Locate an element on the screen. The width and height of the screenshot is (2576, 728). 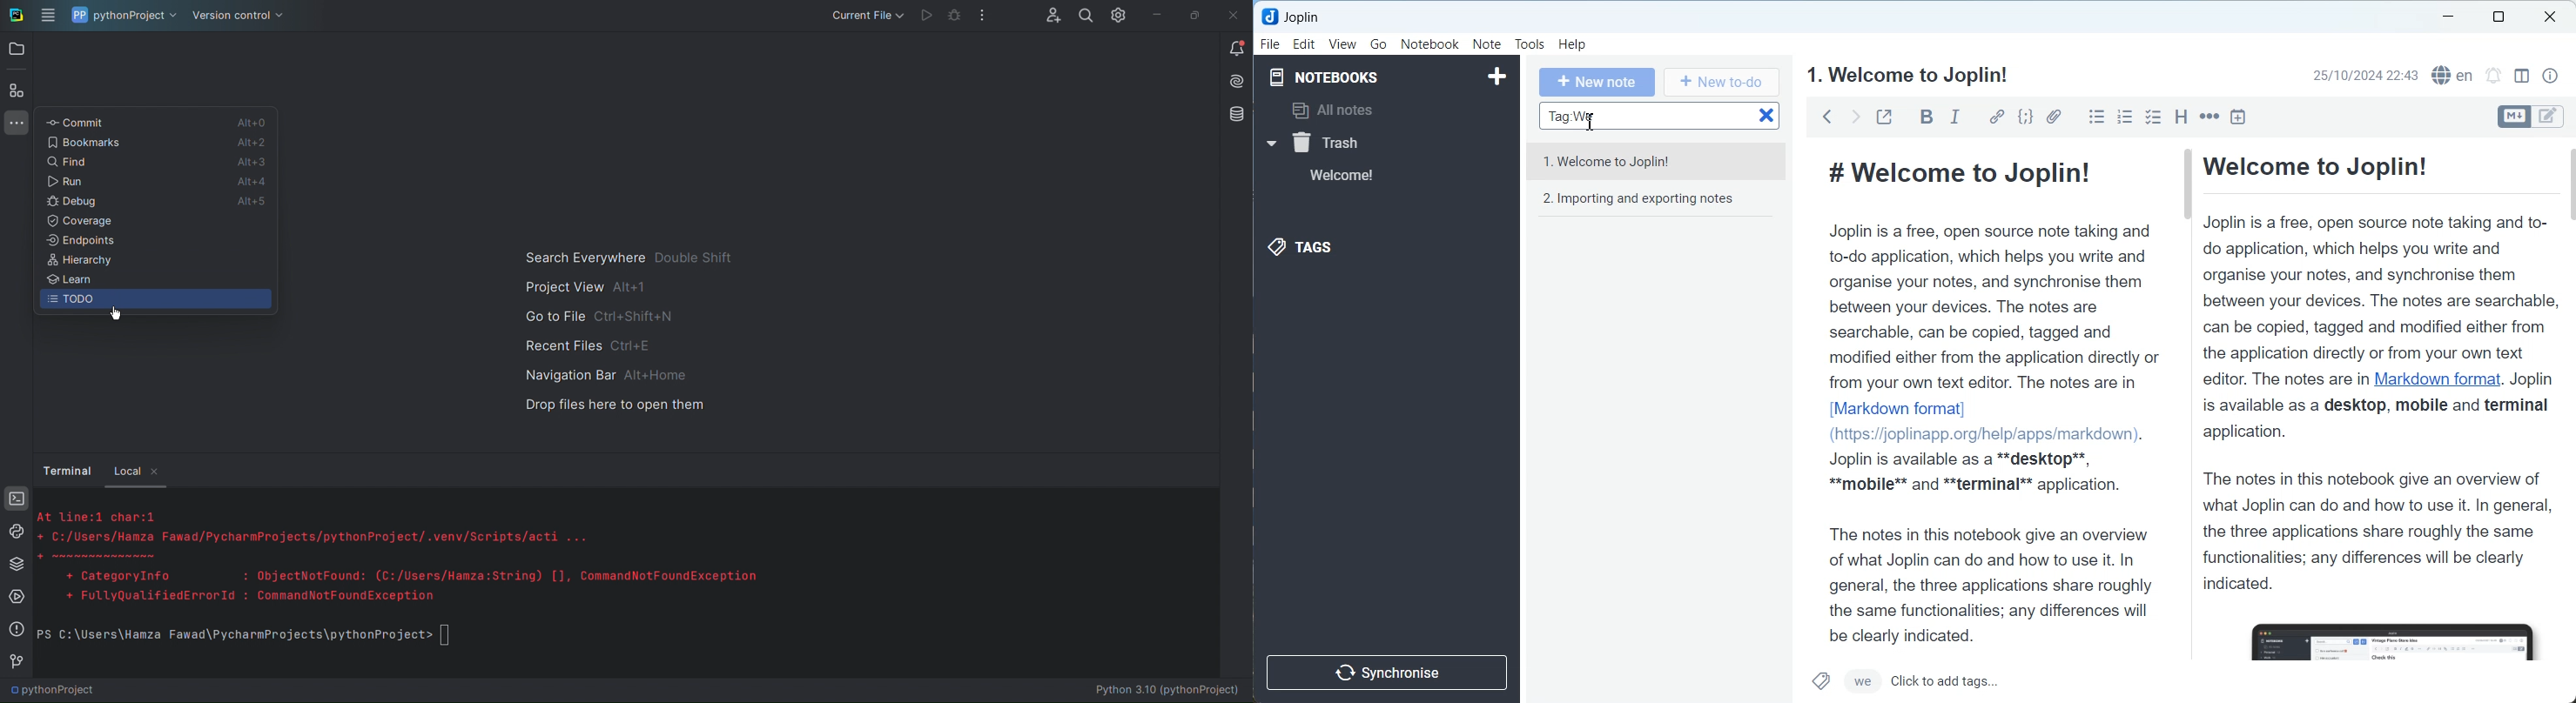
Spell checker is located at coordinates (2452, 75).